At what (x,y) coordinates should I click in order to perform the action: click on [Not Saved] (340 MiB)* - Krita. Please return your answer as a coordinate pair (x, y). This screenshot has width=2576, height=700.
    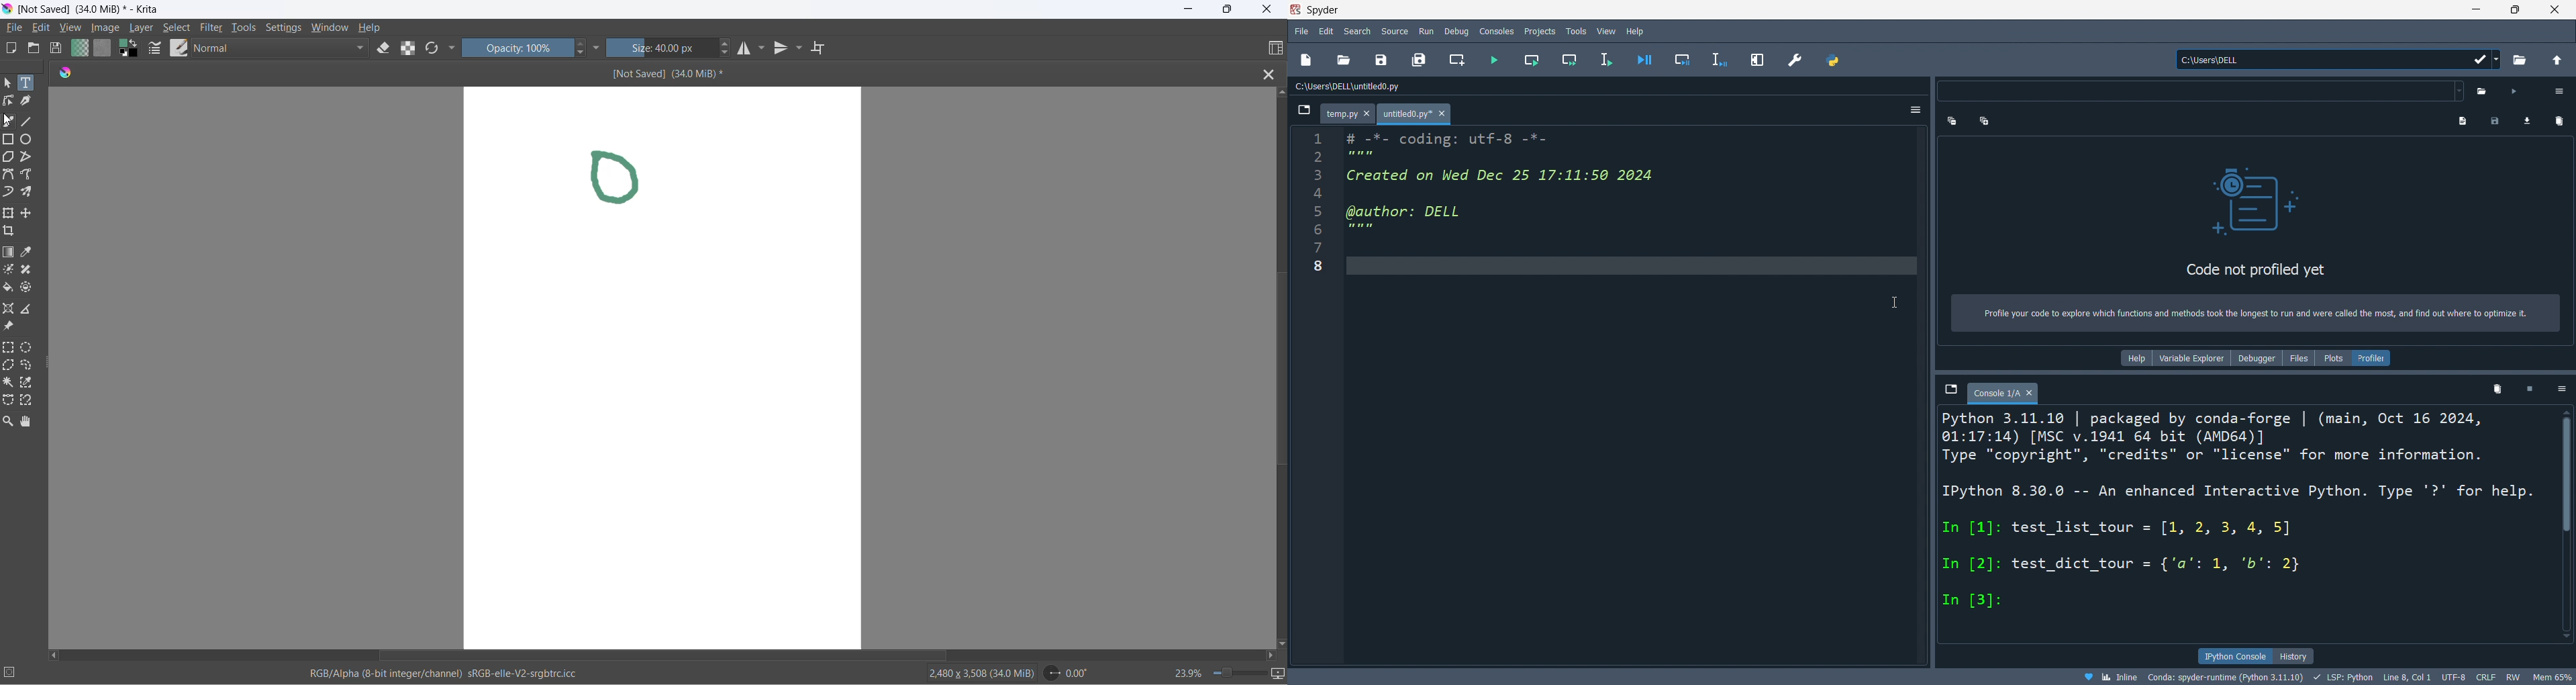
    Looking at the image, I should click on (95, 9).